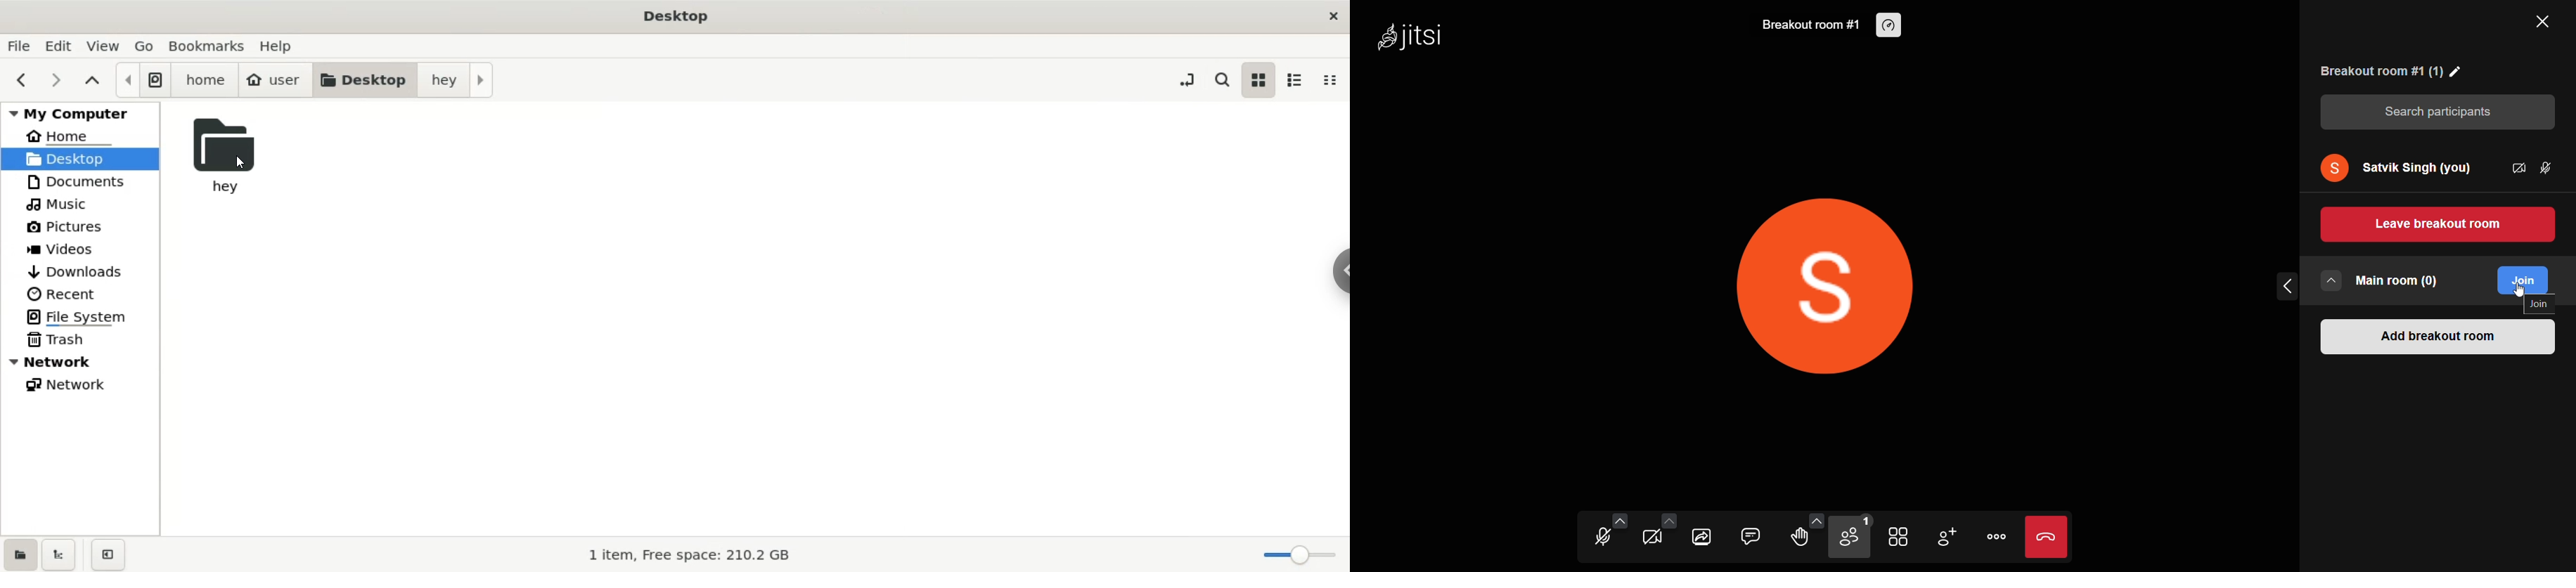 The height and width of the screenshot is (588, 2576). What do you see at coordinates (2551, 169) in the screenshot?
I see `mic` at bounding box center [2551, 169].